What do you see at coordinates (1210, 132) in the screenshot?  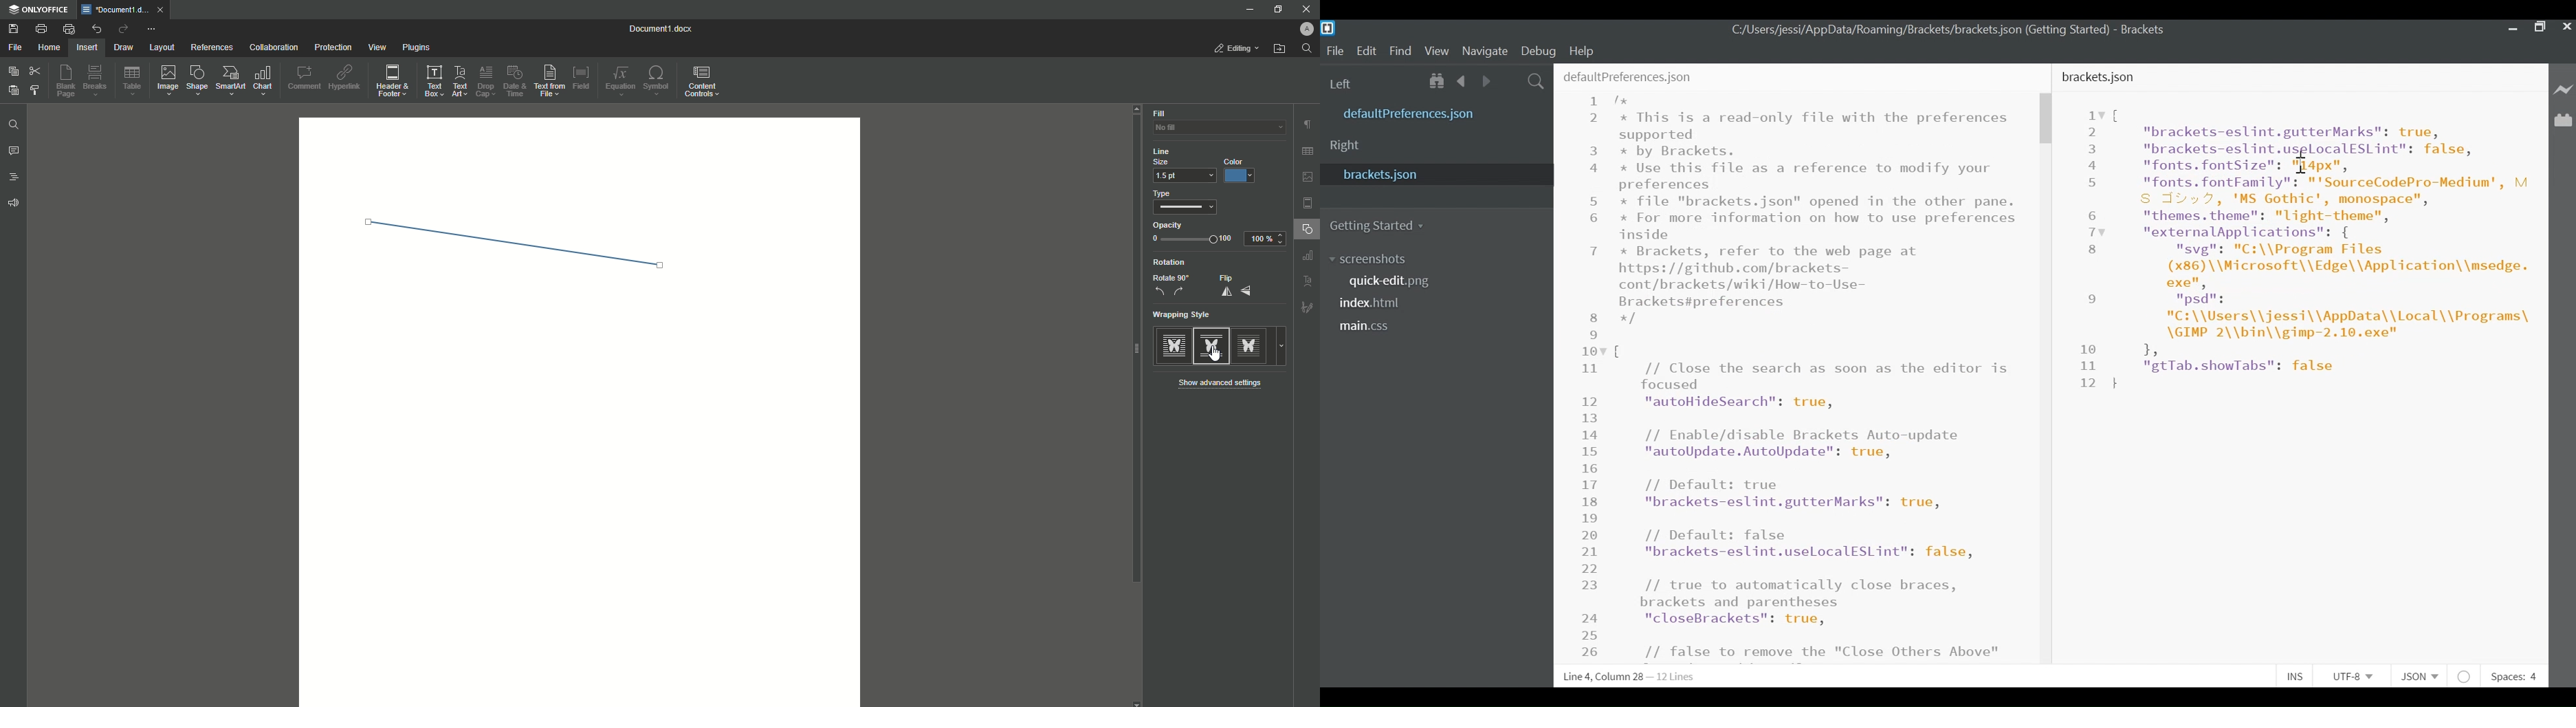 I see `No Fill` at bounding box center [1210, 132].